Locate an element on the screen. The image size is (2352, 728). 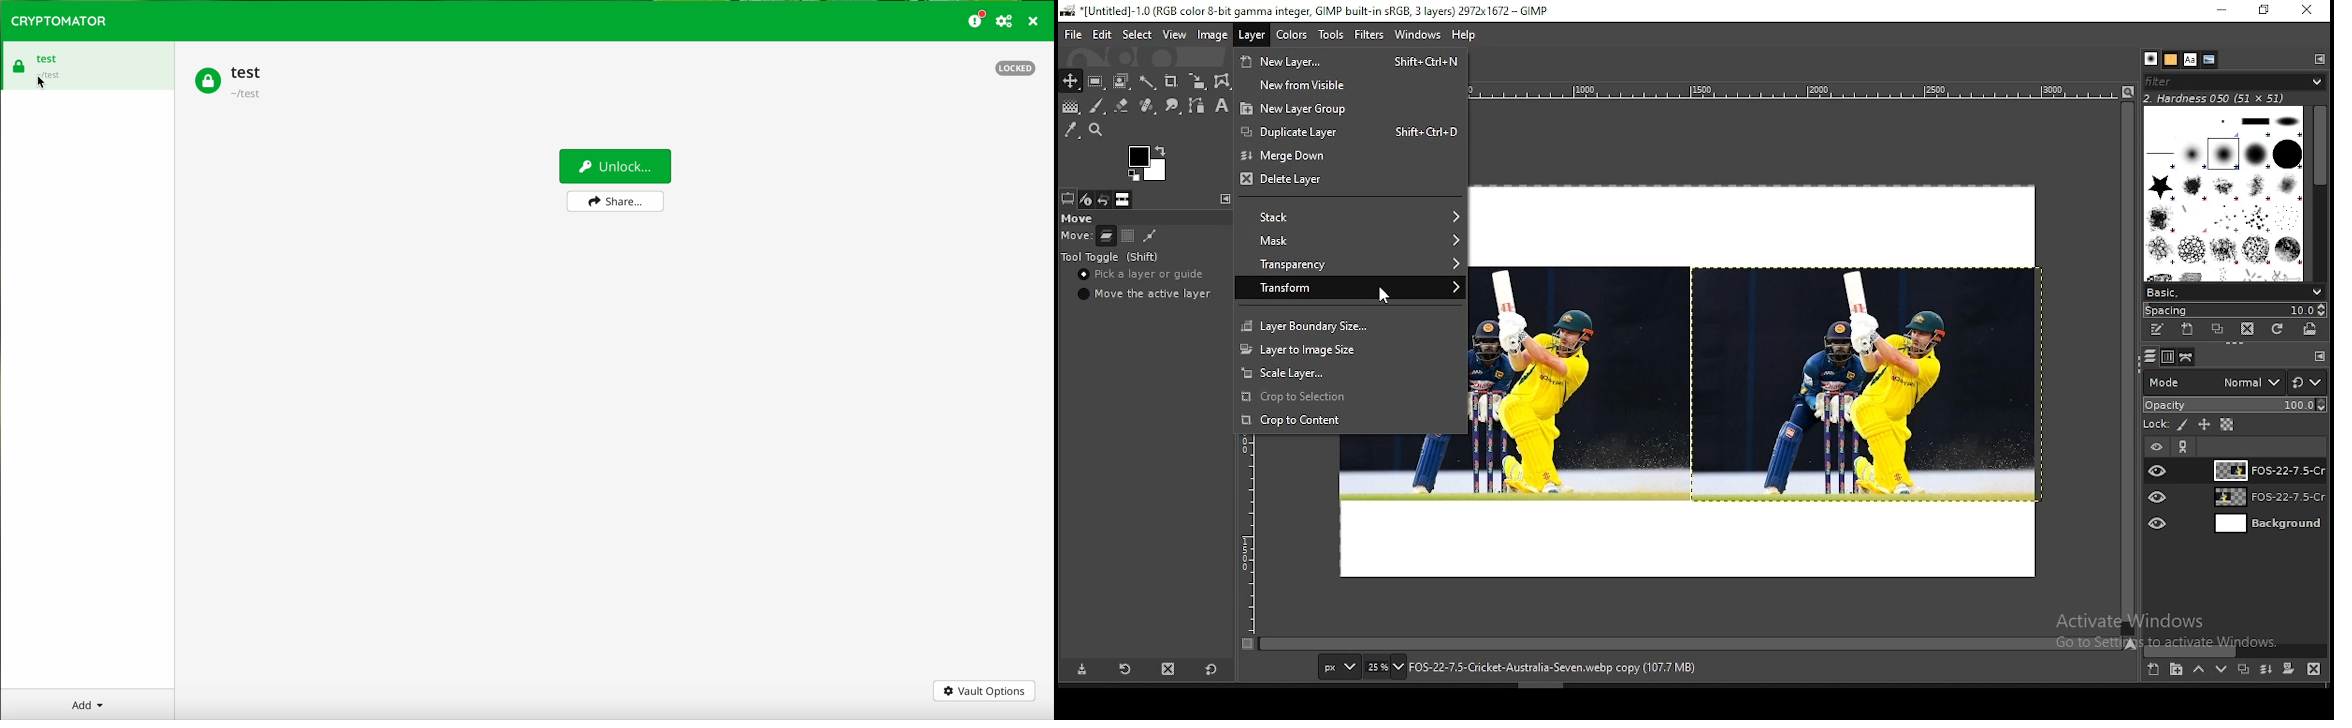
brush presets is located at coordinates (2234, 291).